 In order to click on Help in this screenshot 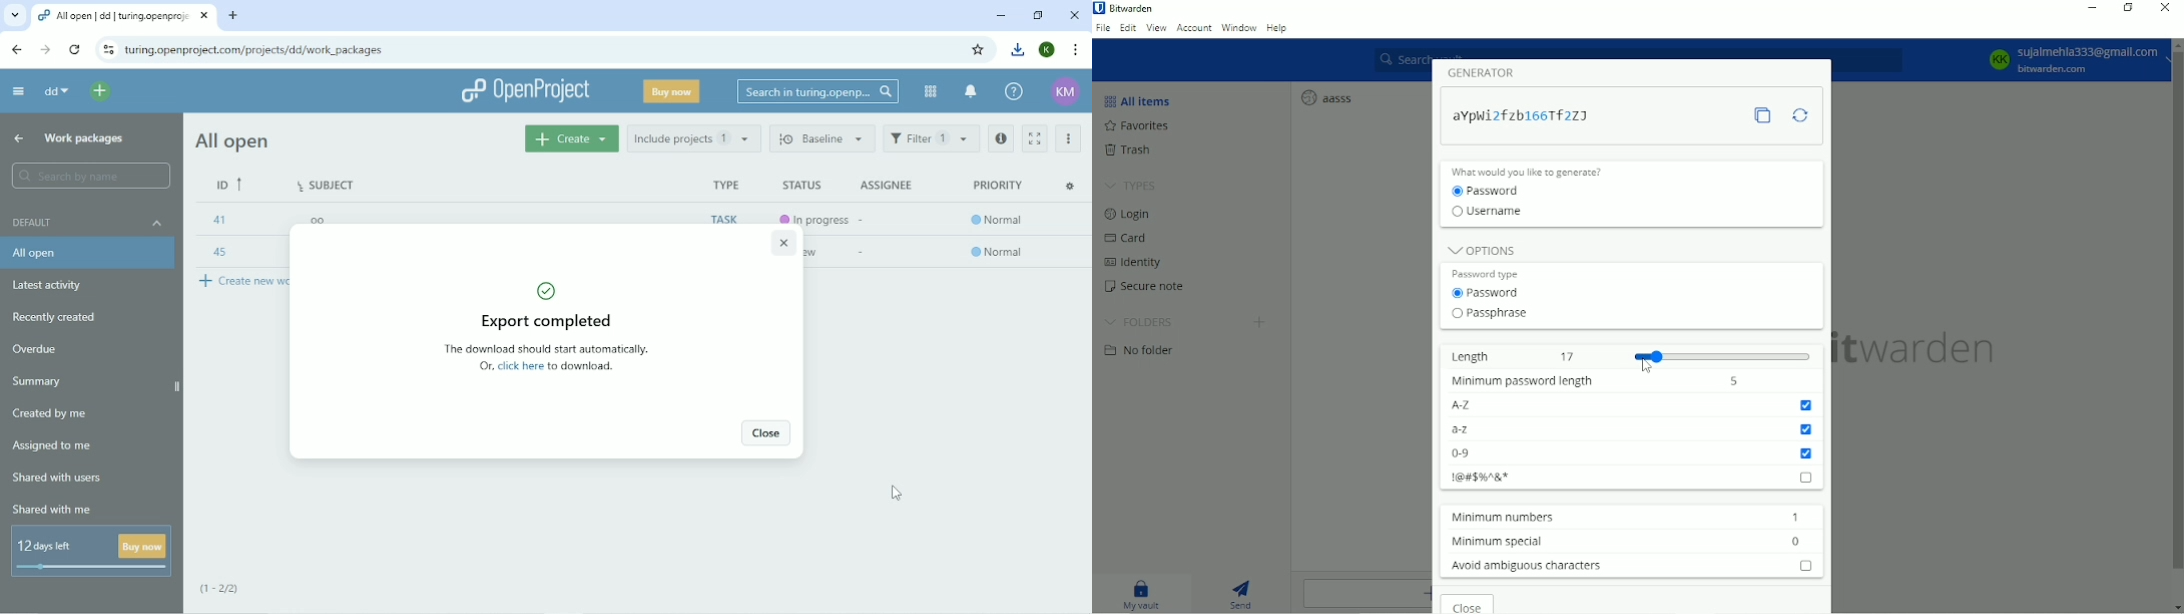, I will do `click(1277, 29)`.